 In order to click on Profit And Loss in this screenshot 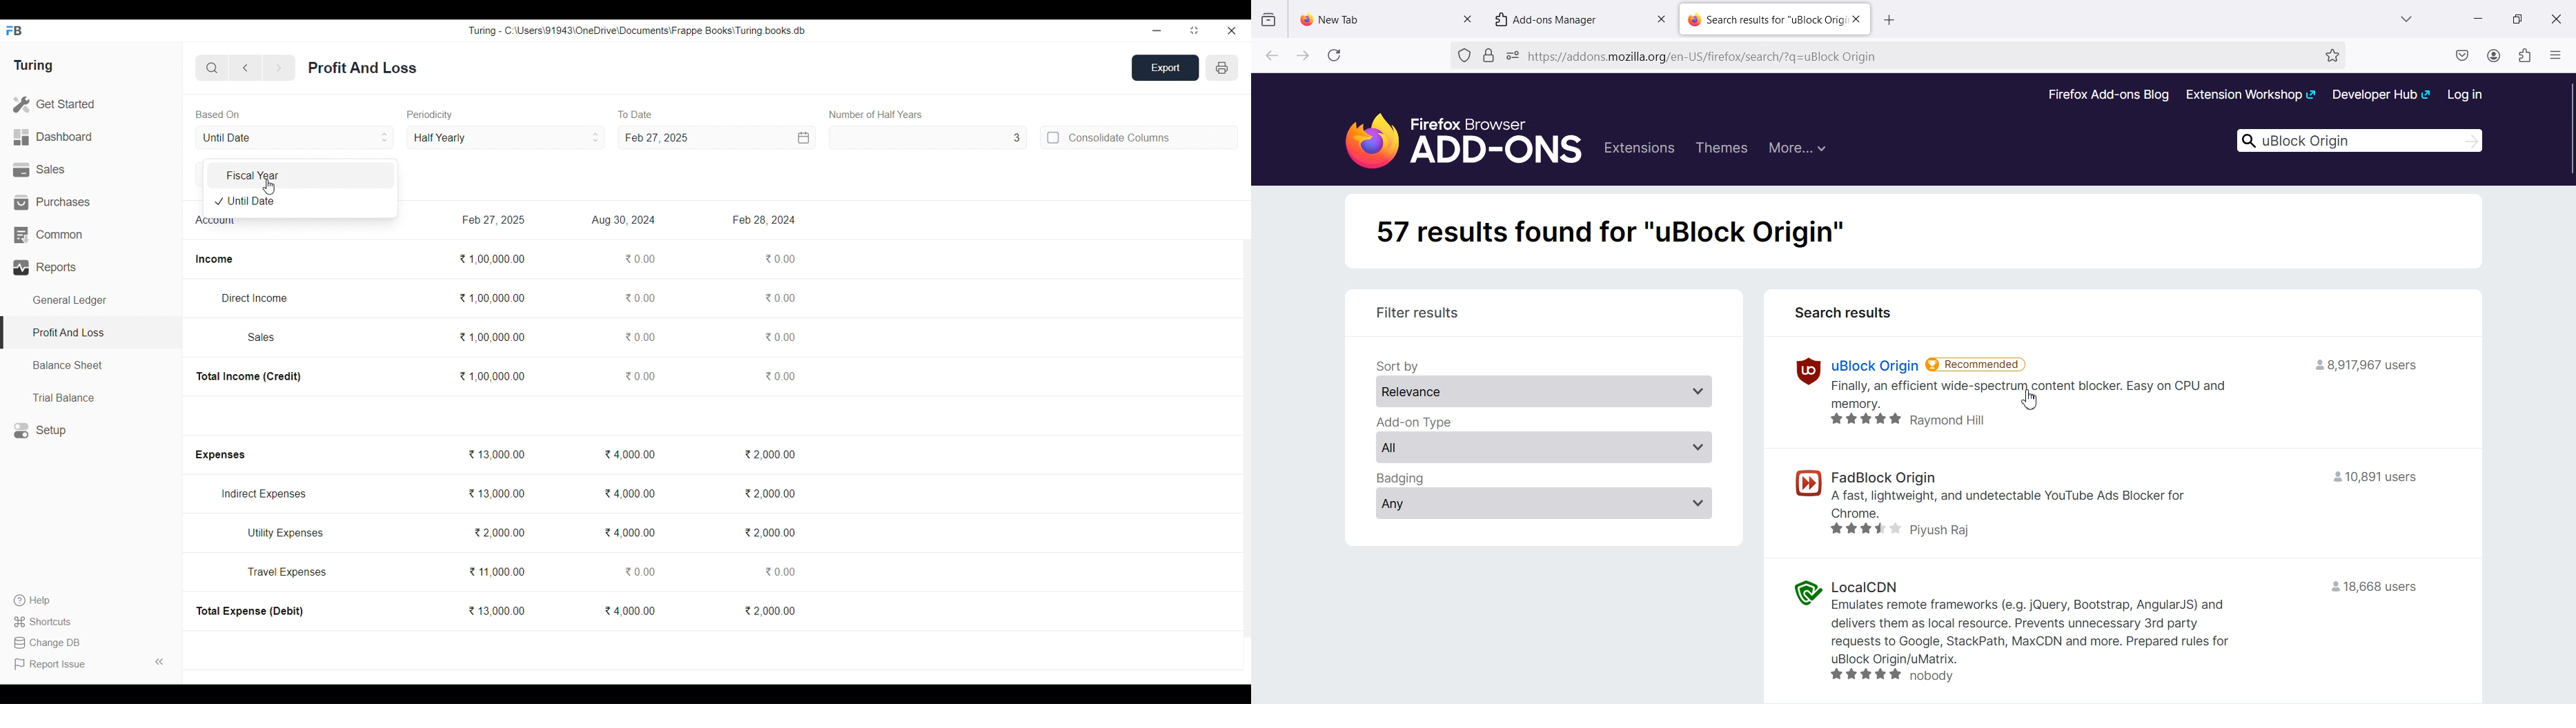, I will do `click(90, 334)`.